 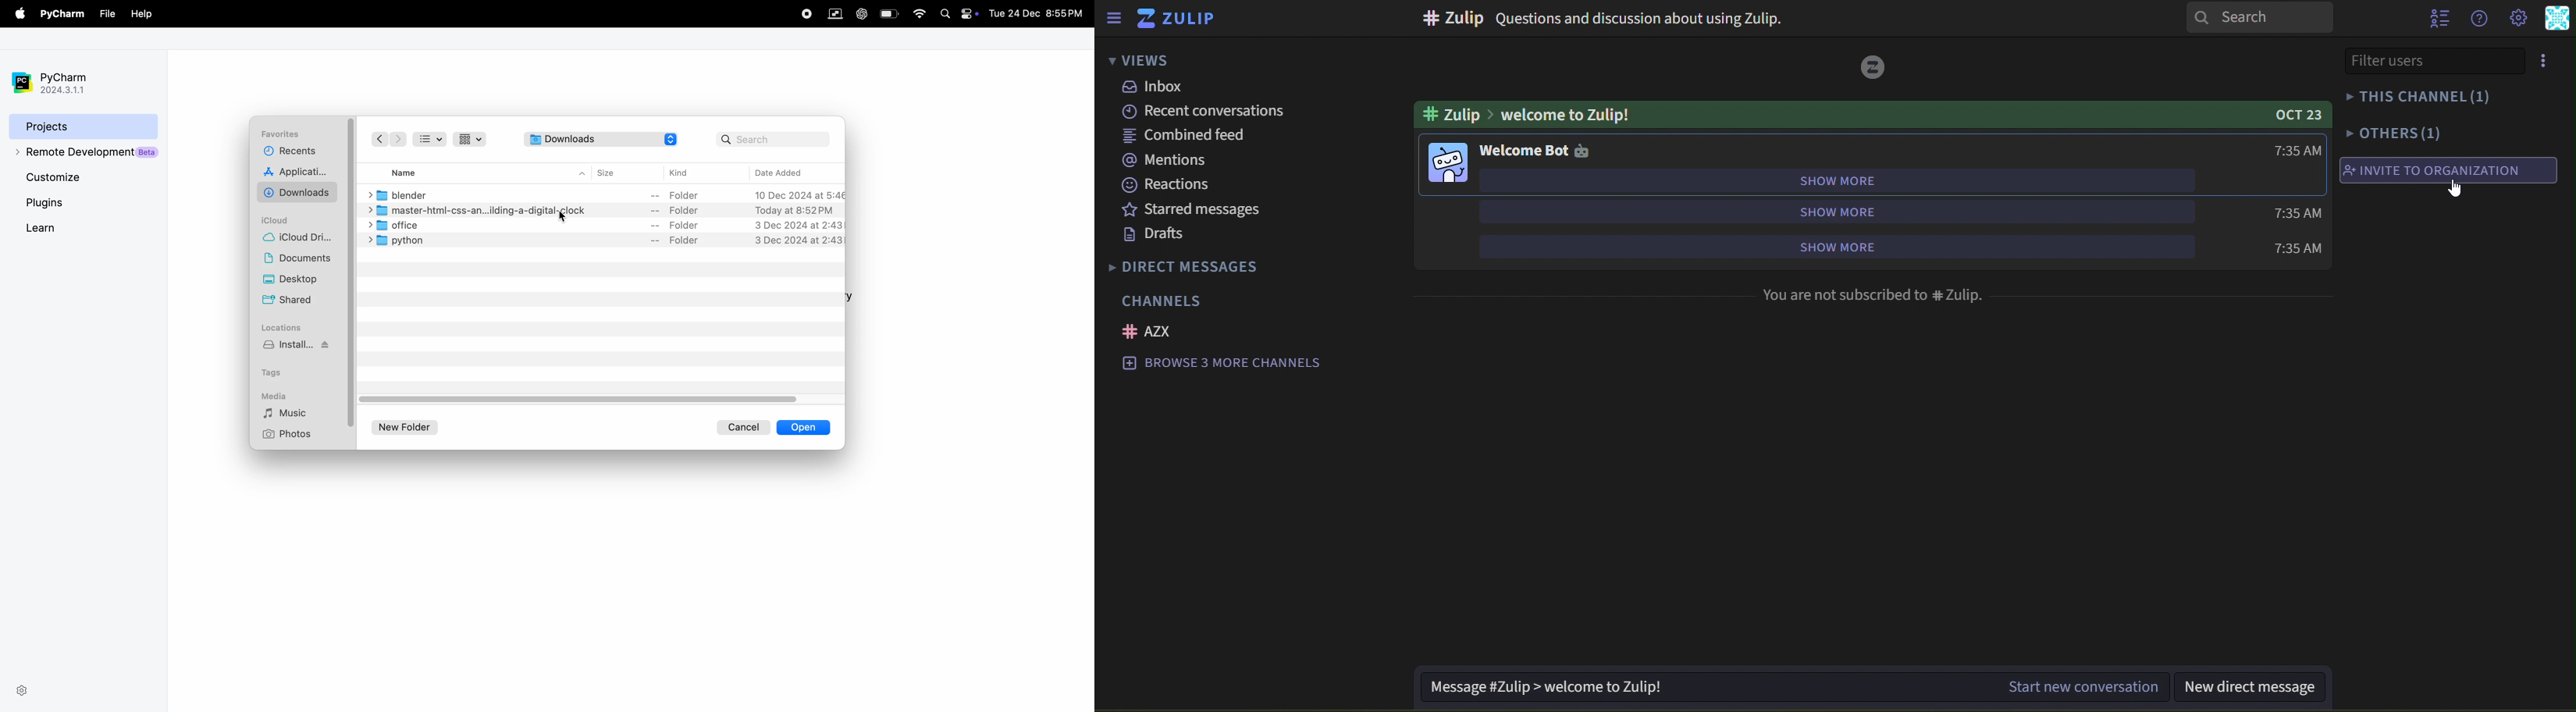 What do you see at coordinates (1151, 61) in the screenshot?
I see `views` at bounding box center [1151, 61].